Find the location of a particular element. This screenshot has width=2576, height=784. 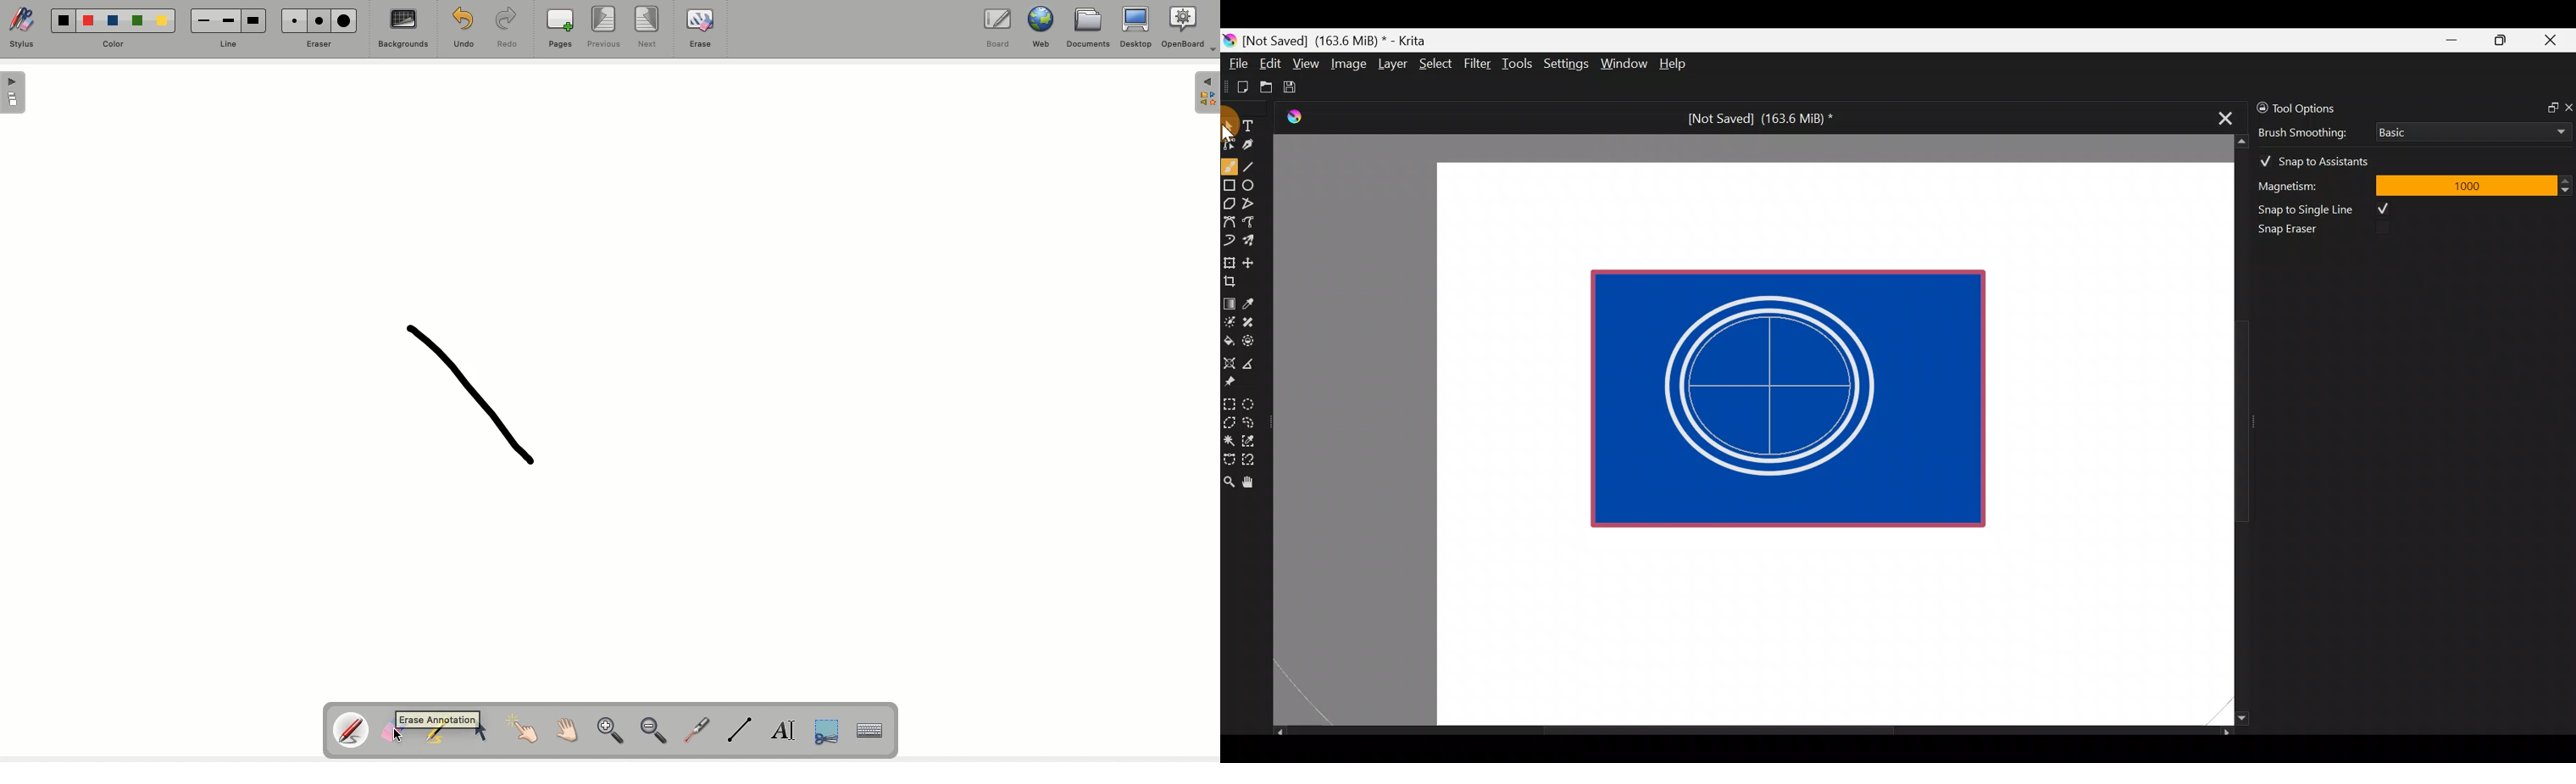

Bezier curve selection tool is located at coordinates (1229, 458).